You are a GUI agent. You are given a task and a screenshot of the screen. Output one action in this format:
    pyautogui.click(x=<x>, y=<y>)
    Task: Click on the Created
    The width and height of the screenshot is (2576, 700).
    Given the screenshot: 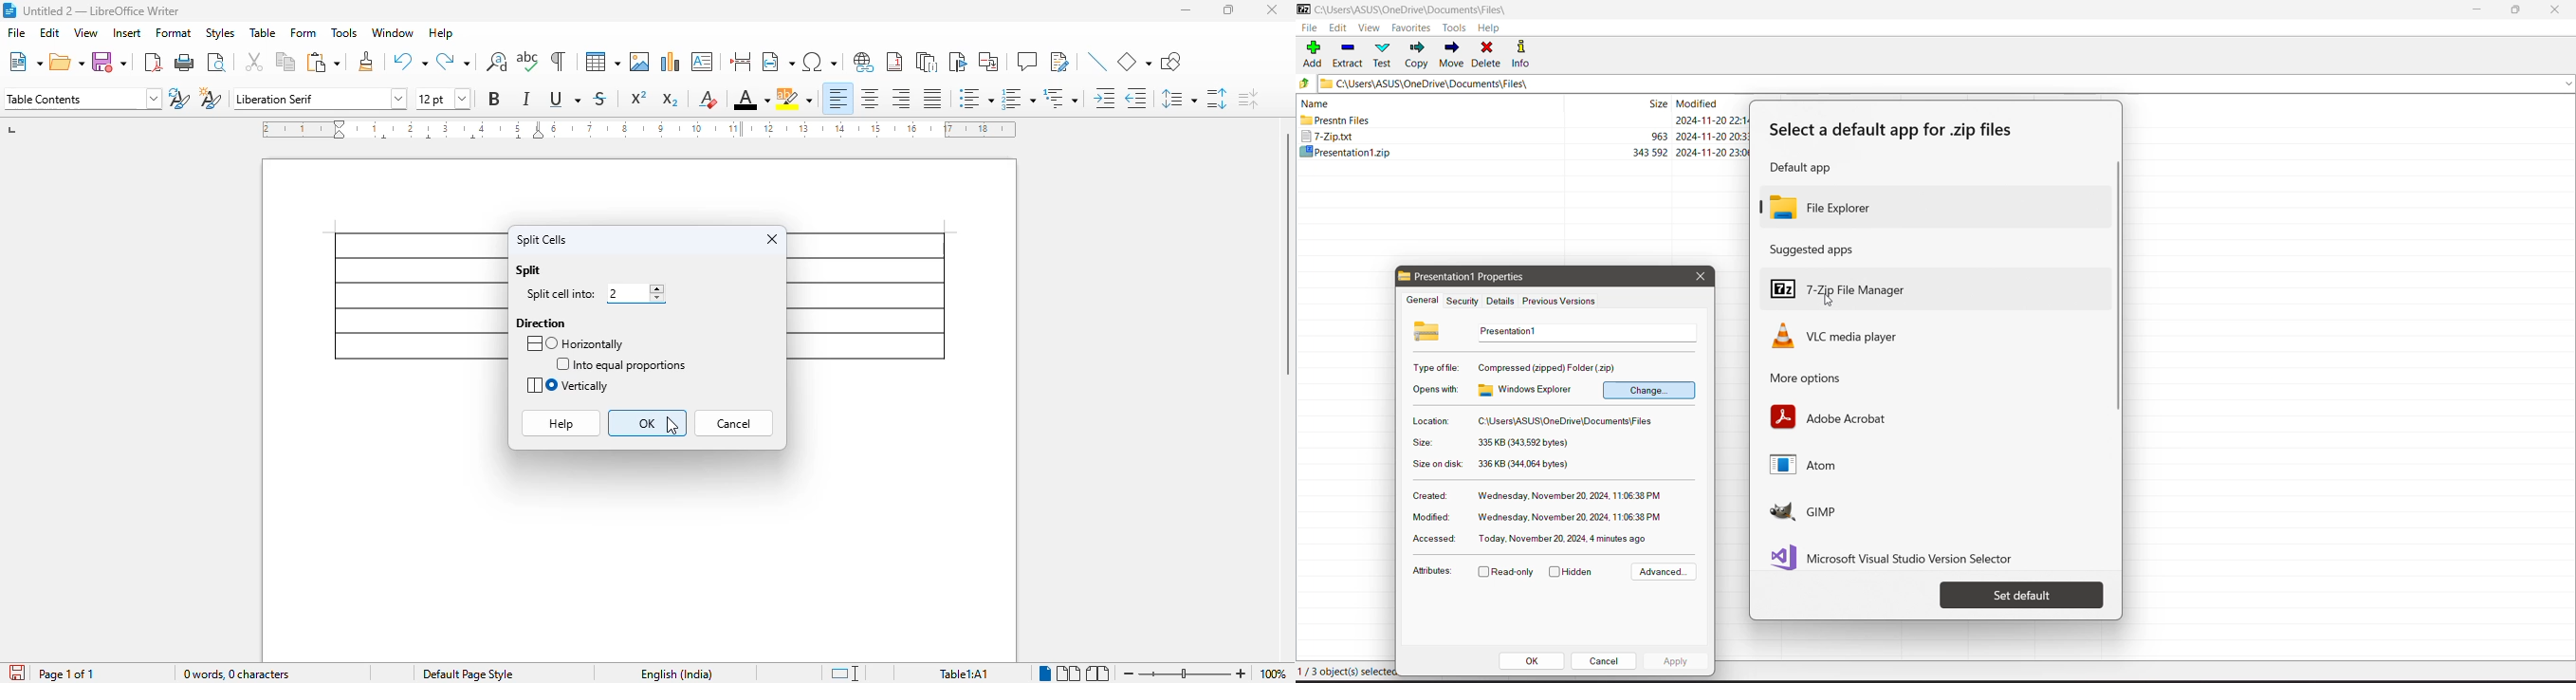 What is the action you would take?
    pyautogui.click(x=1428, y=495)
    